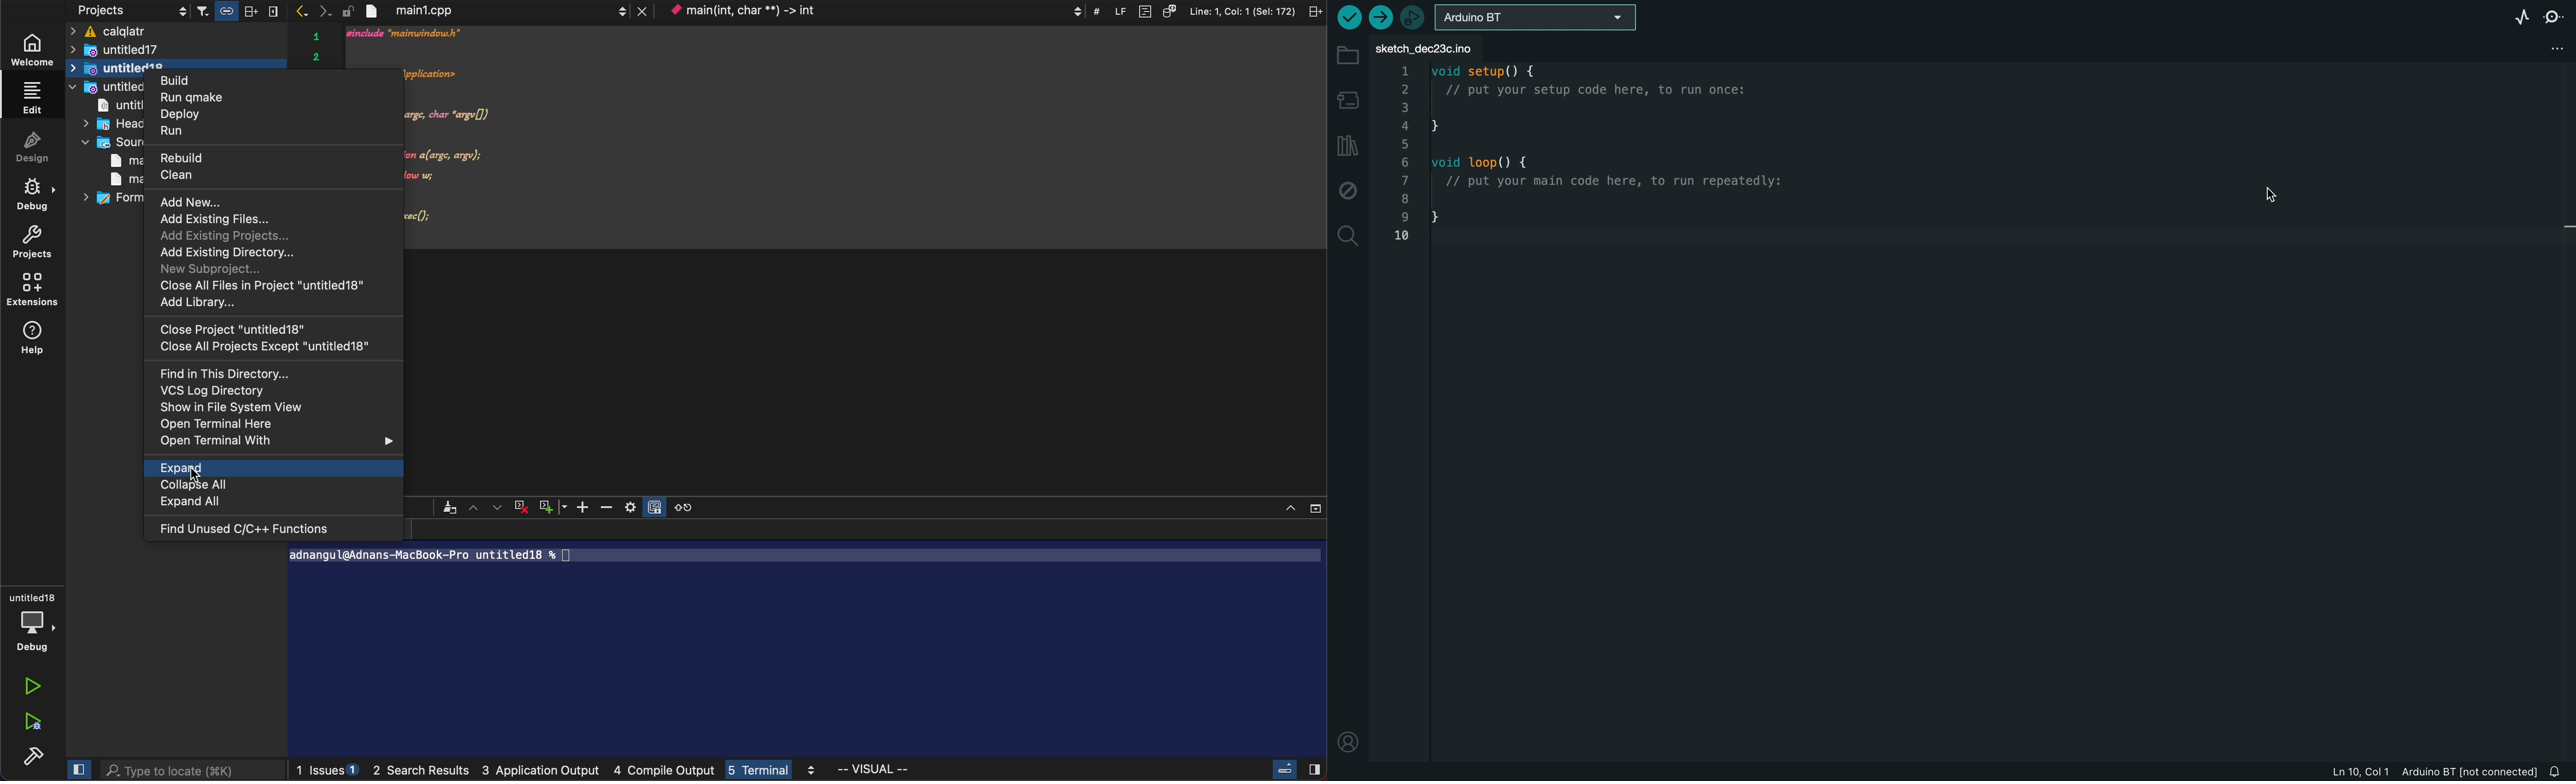  I want to click on collapse all, so click(247, 485).